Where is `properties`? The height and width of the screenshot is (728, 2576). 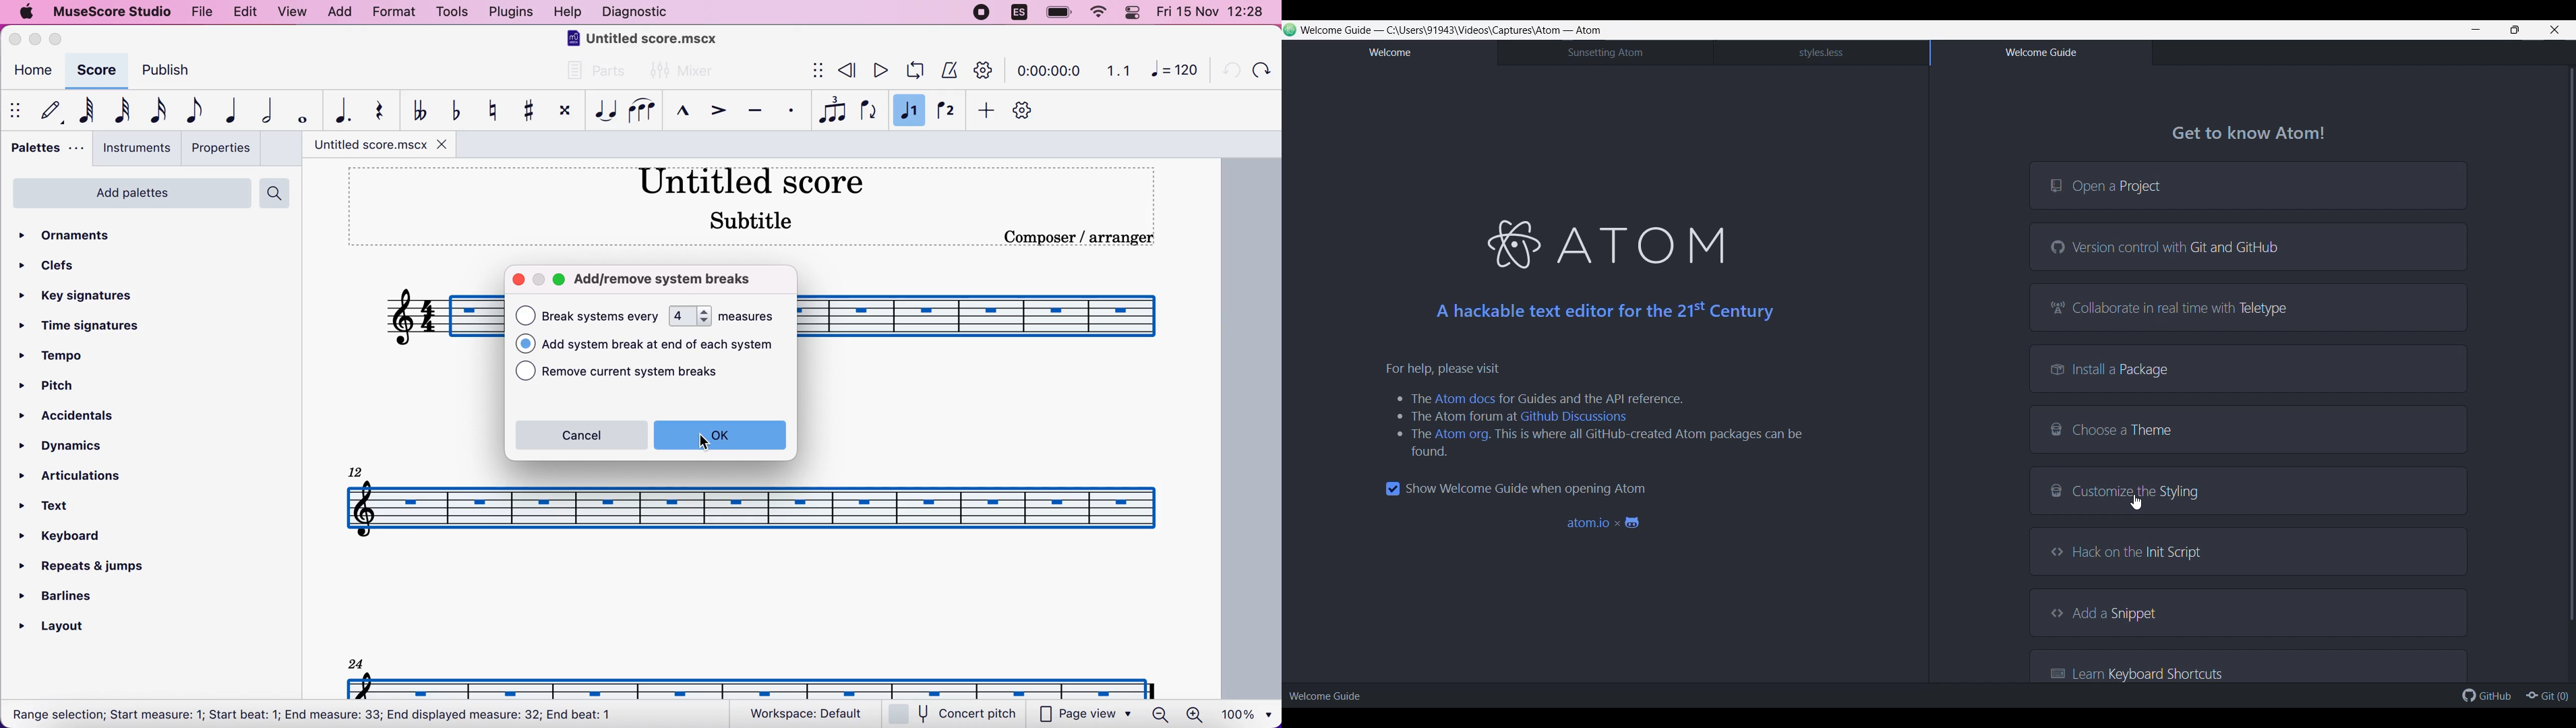 properties is located at coordinates (220, 148).